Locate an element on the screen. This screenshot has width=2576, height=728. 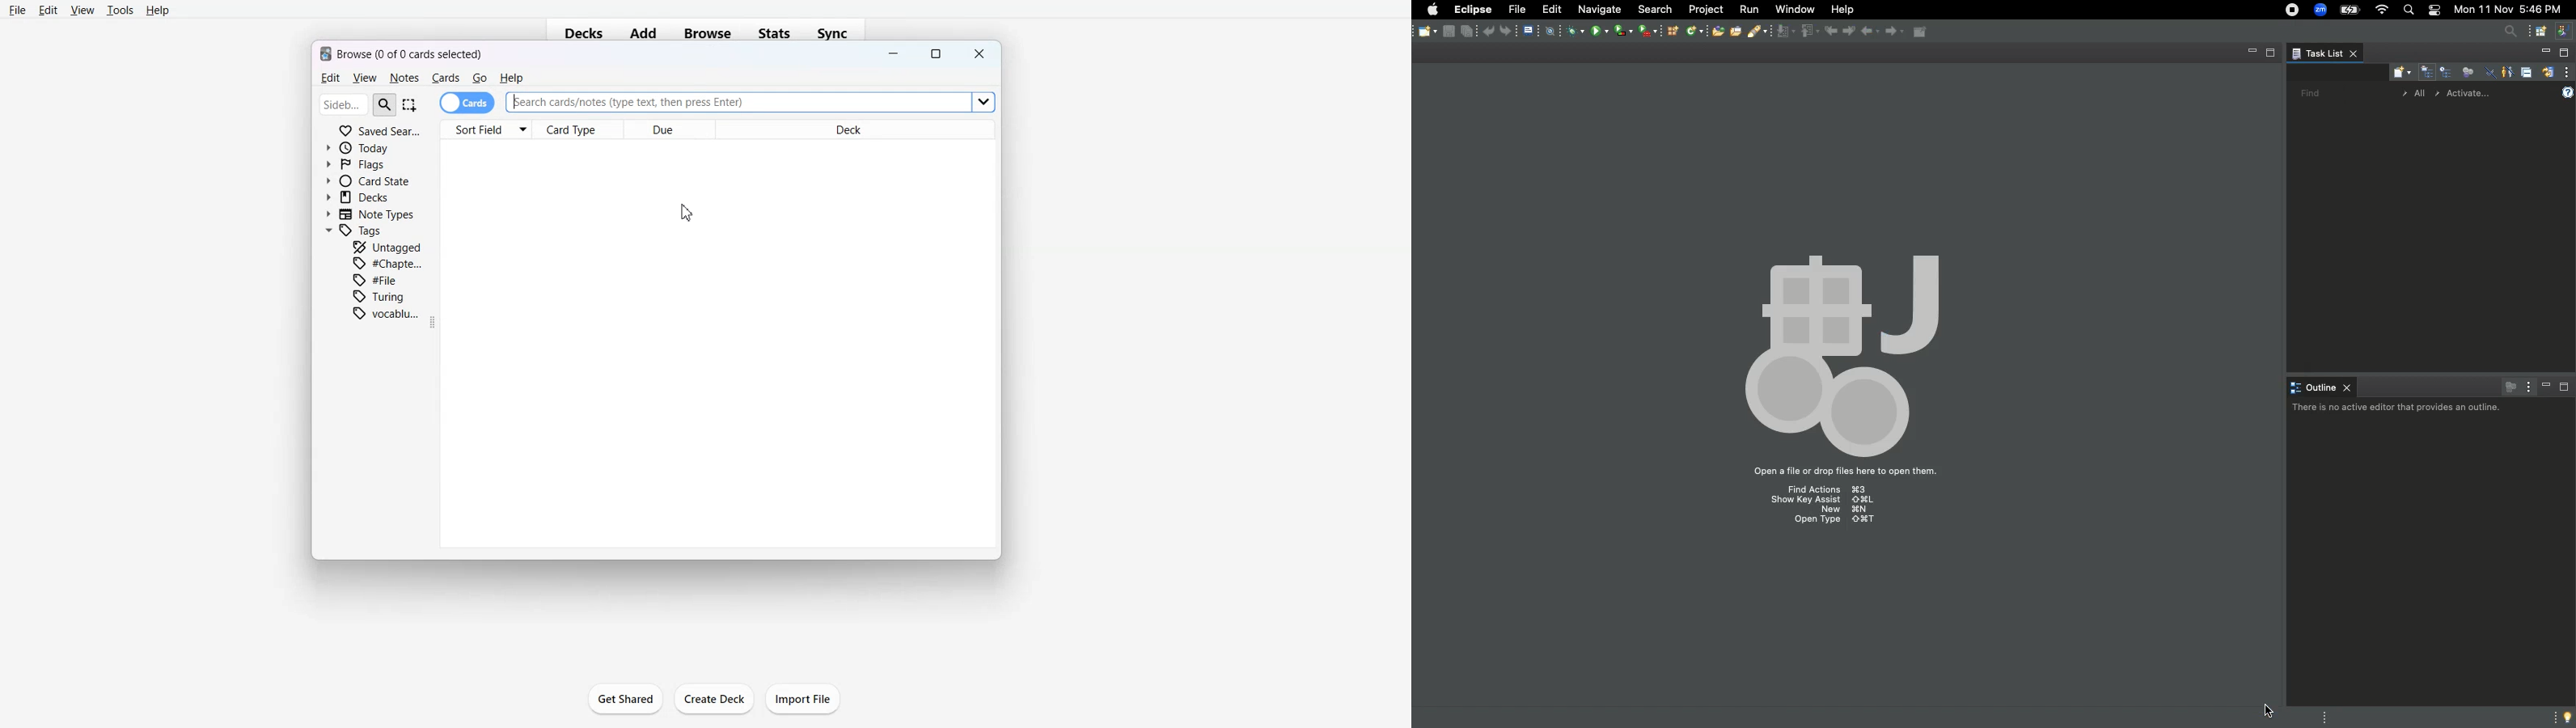
Minimize is located at coordinates (894, 55).